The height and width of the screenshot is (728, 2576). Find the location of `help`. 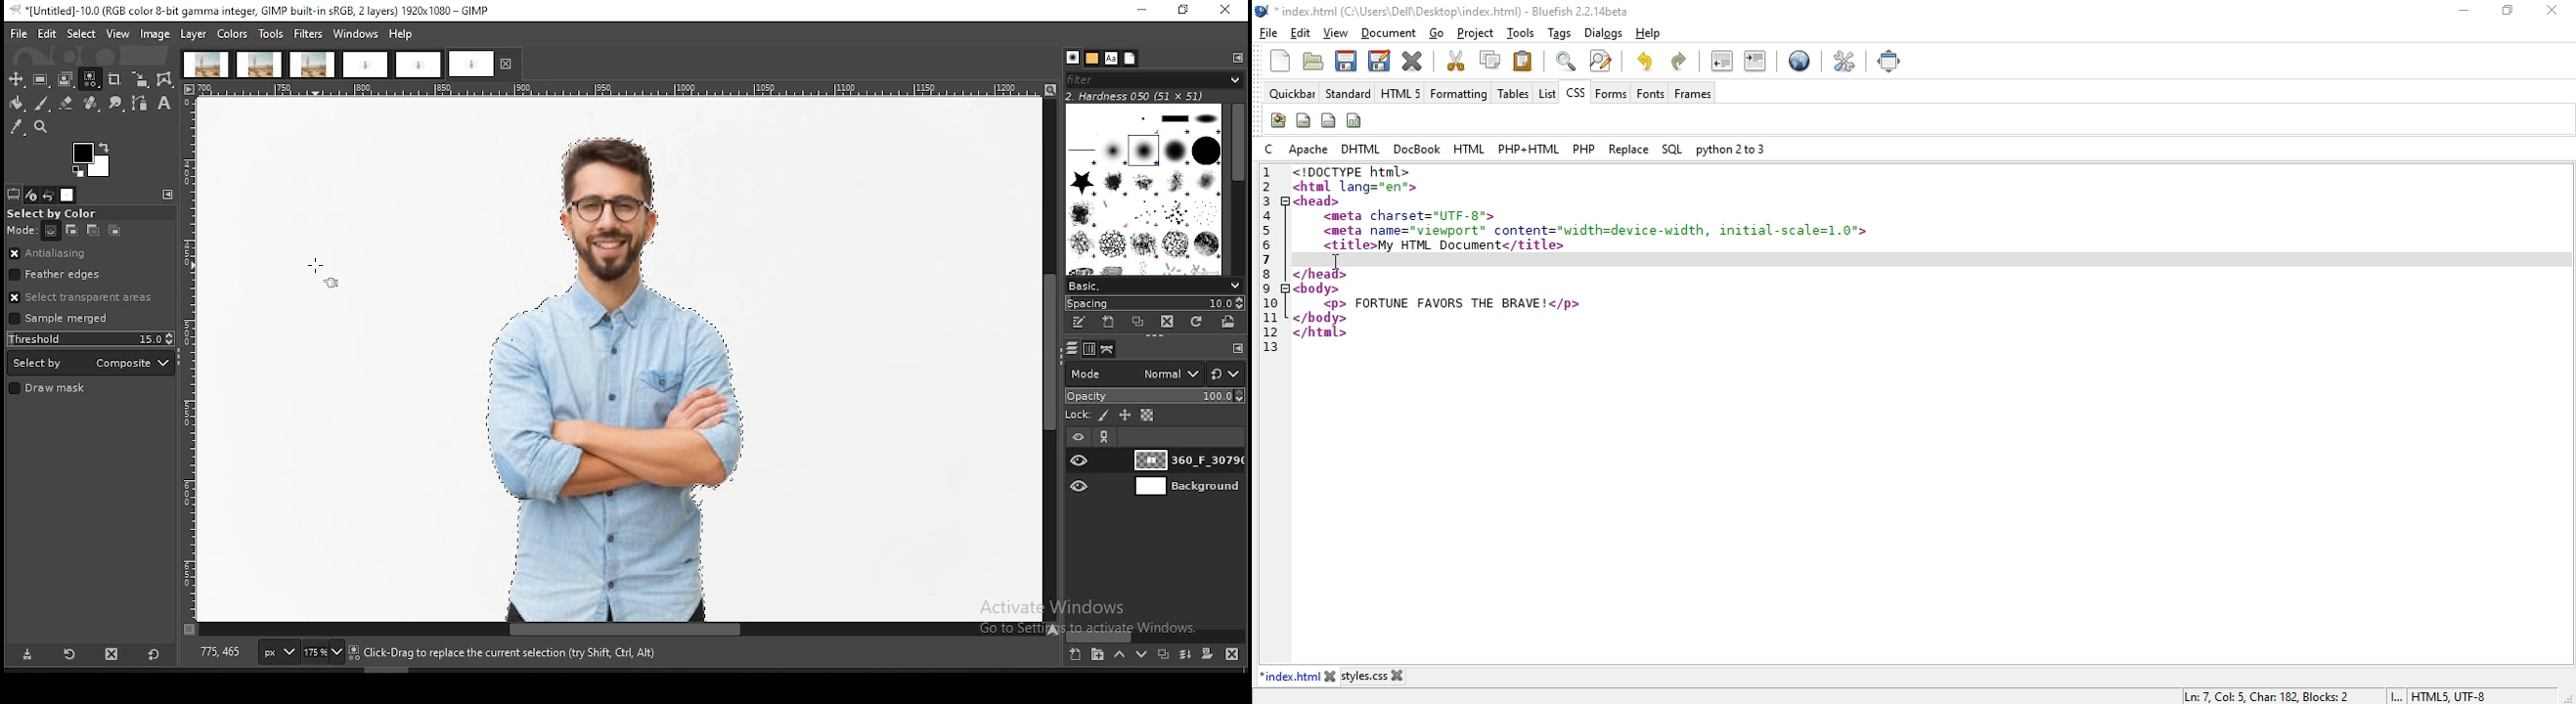

help is located at coordinates (1648, 34).